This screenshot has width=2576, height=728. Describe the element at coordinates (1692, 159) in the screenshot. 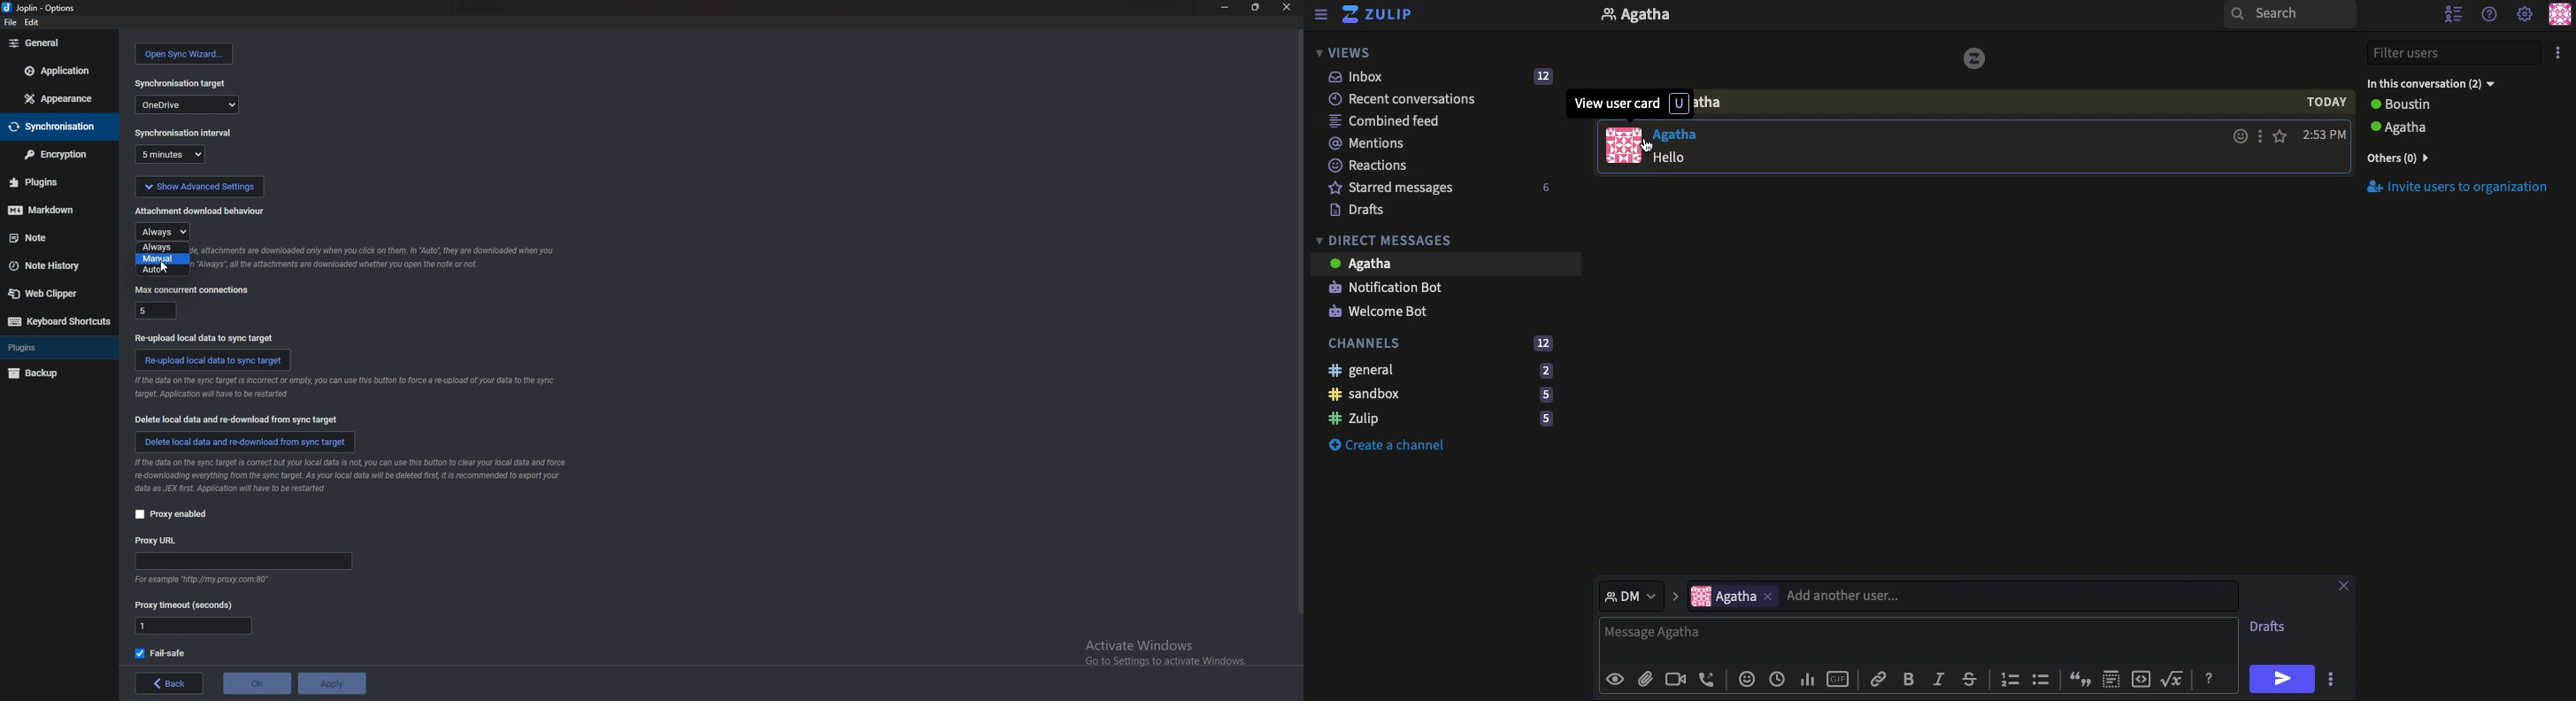

I see `Message` at that location.